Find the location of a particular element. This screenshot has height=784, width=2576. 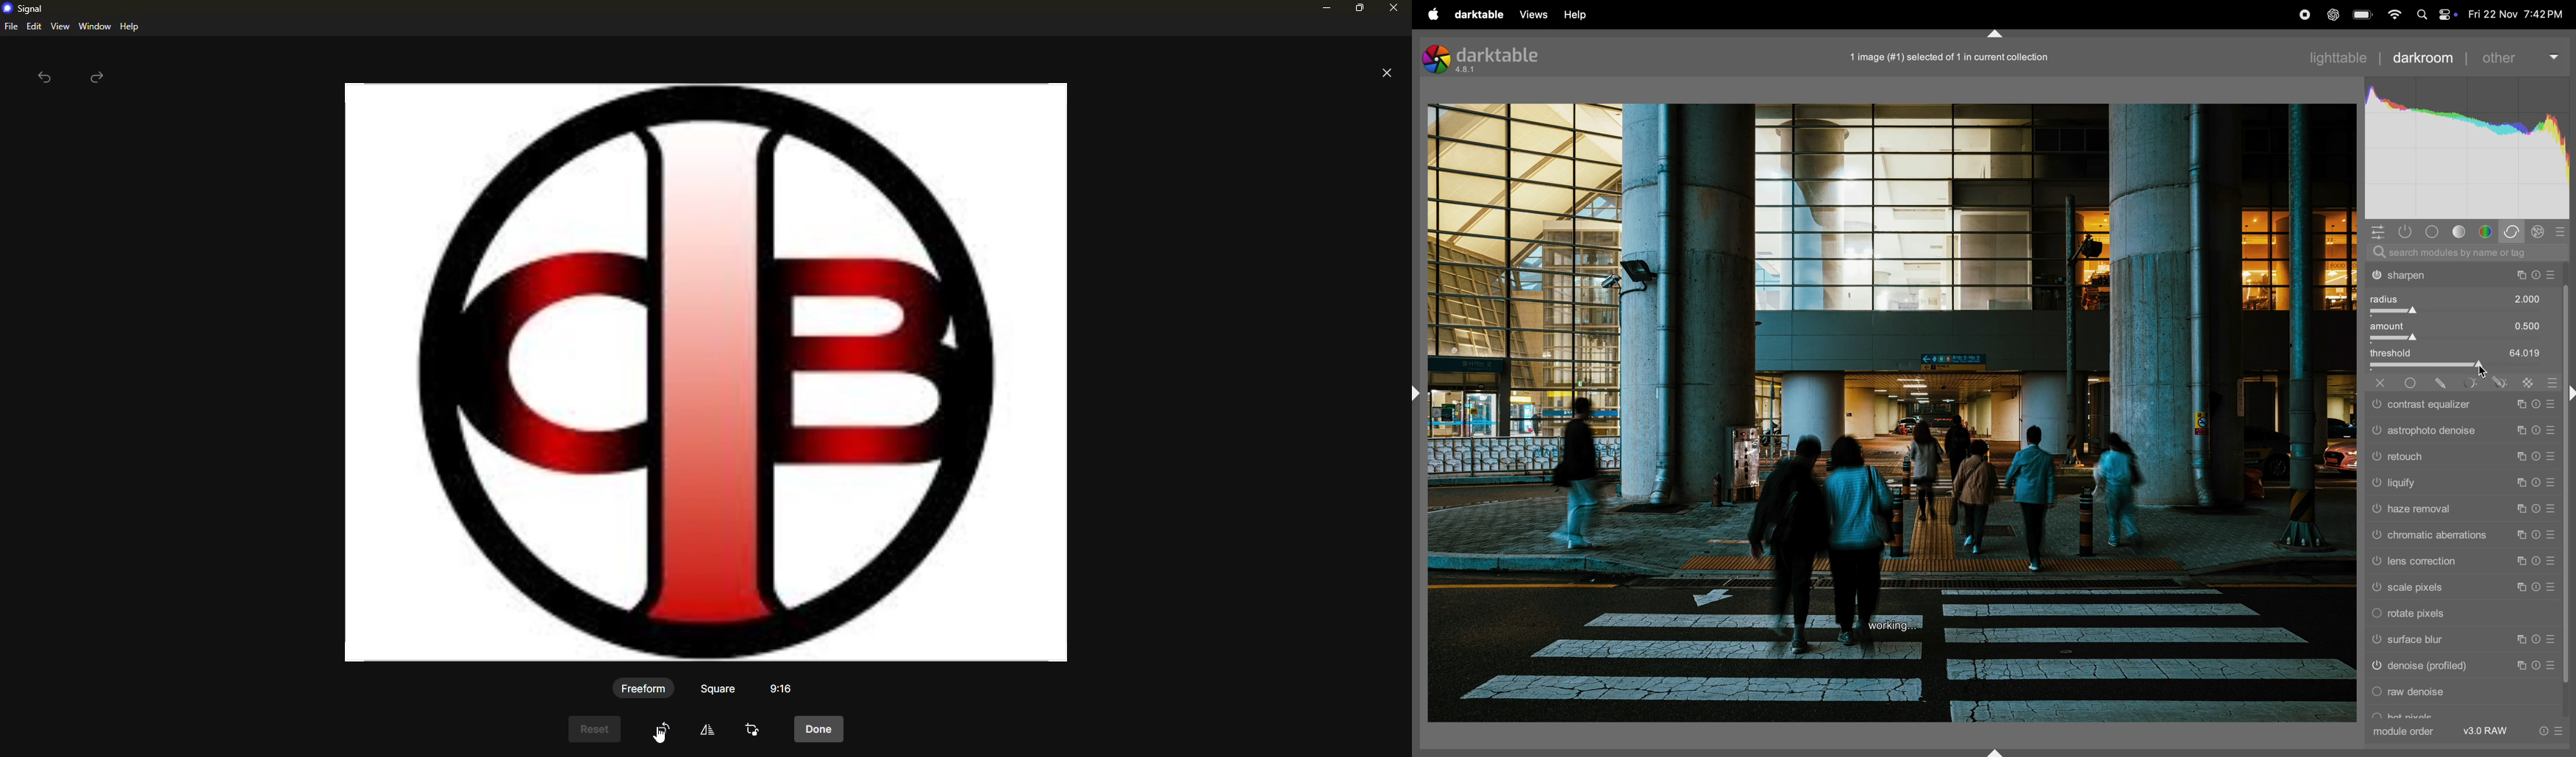

edit is located at coordinates (713, 729).